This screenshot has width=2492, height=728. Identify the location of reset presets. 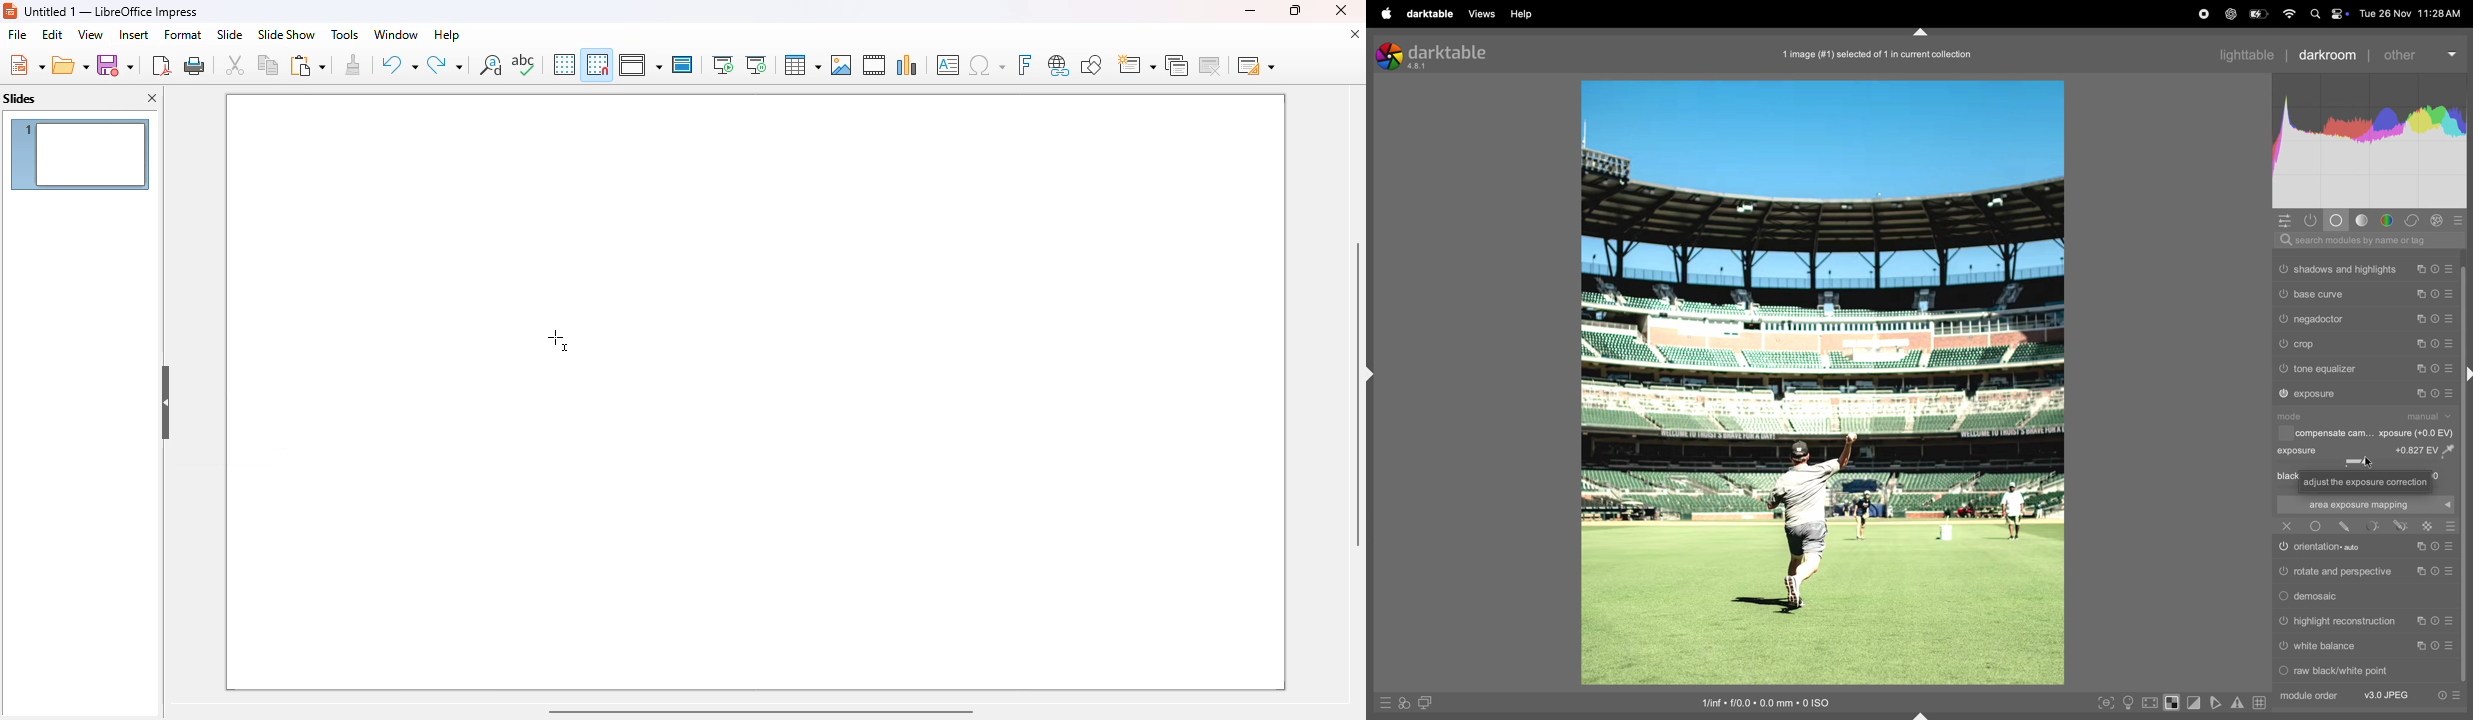
(2434, 394).